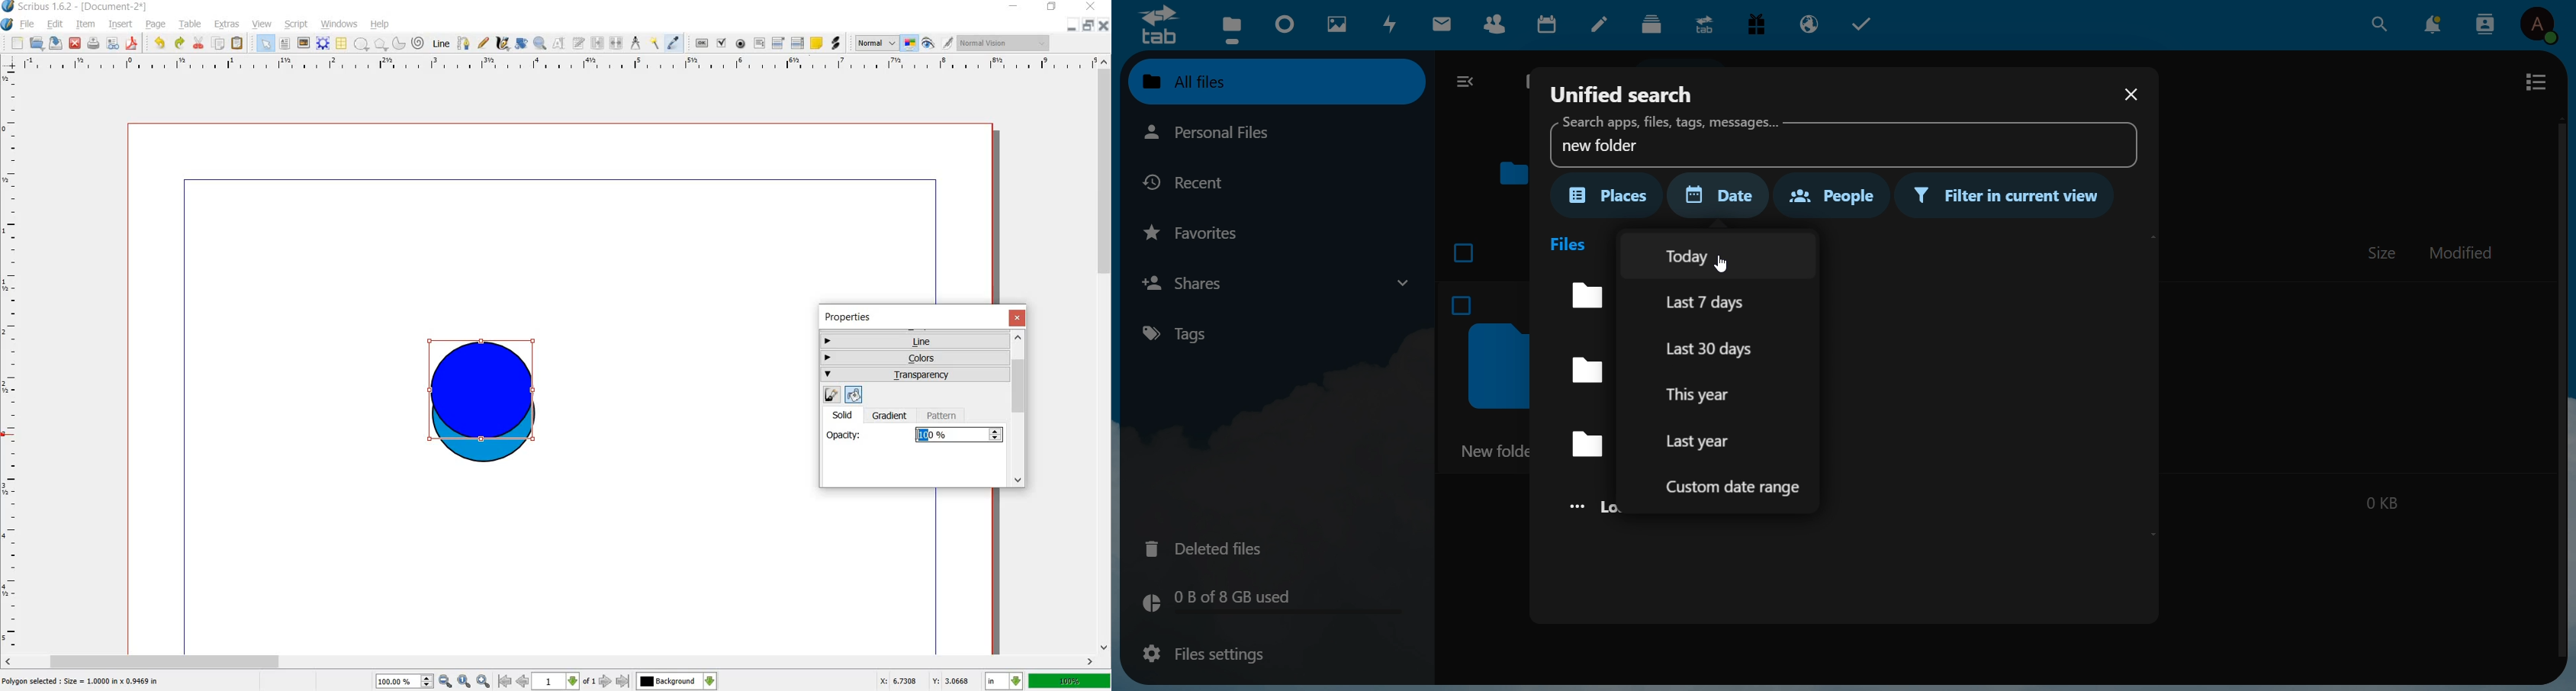  Describe the element at coordinates (760, 42) in the screenshot. I see `pdf text fied` at that location.